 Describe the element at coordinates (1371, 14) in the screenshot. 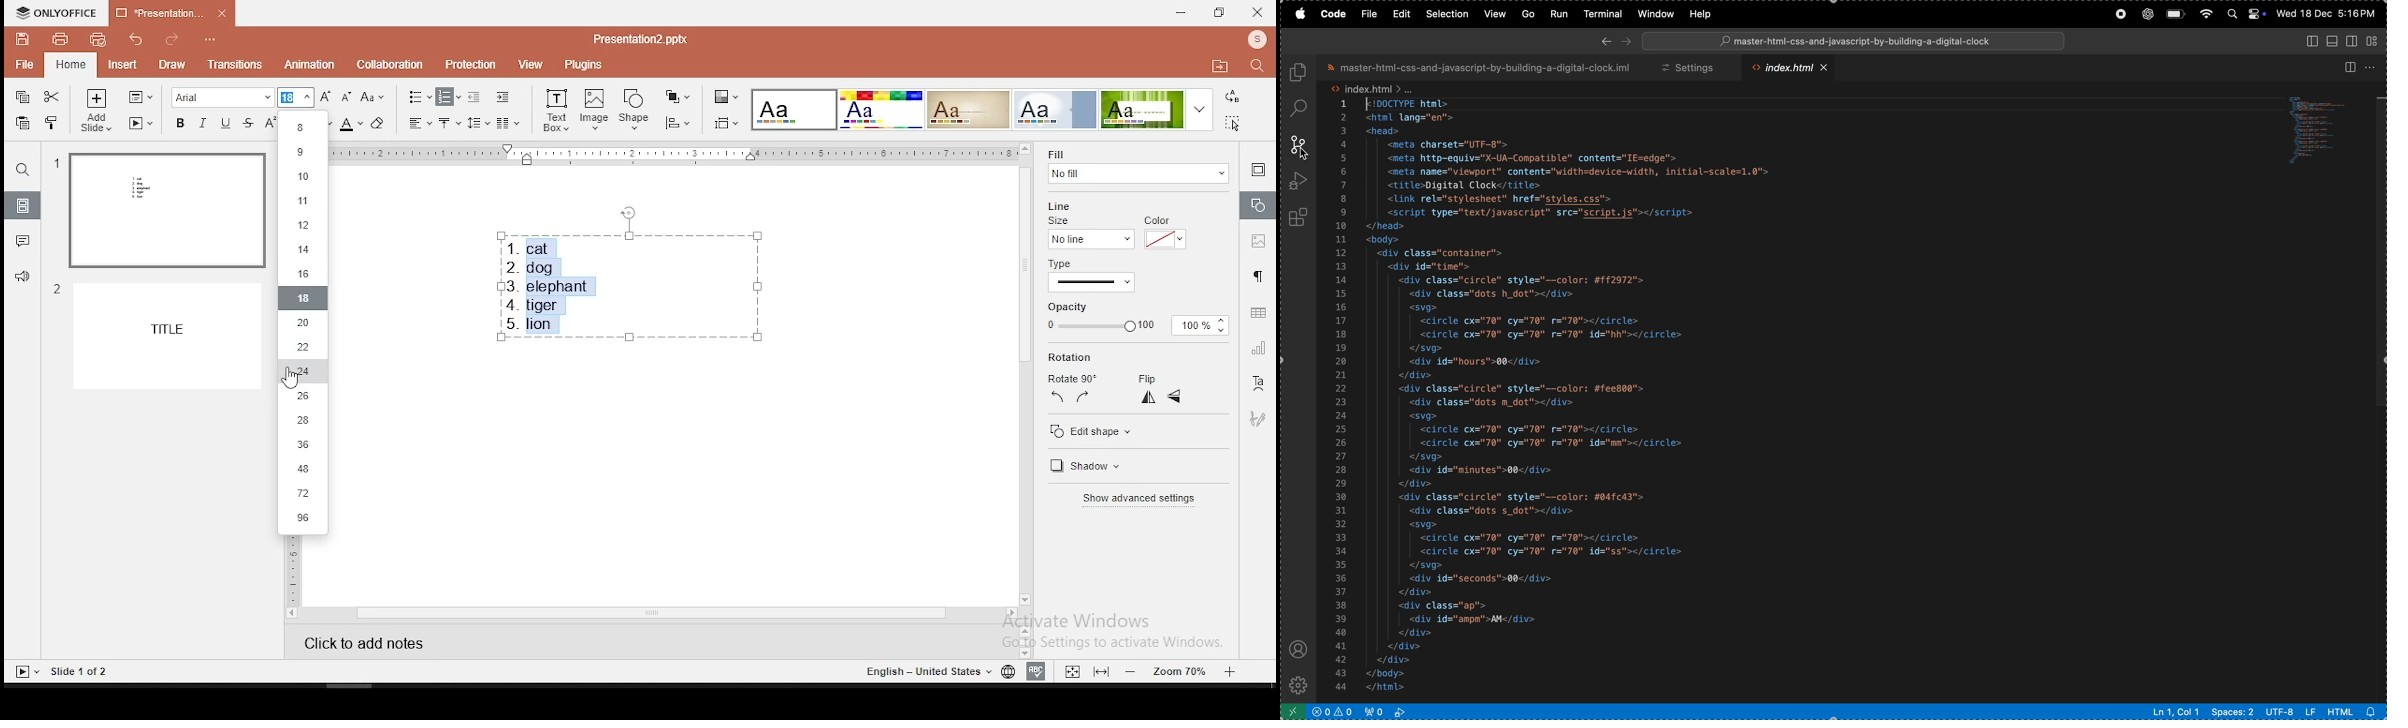

I see `file` at that location.